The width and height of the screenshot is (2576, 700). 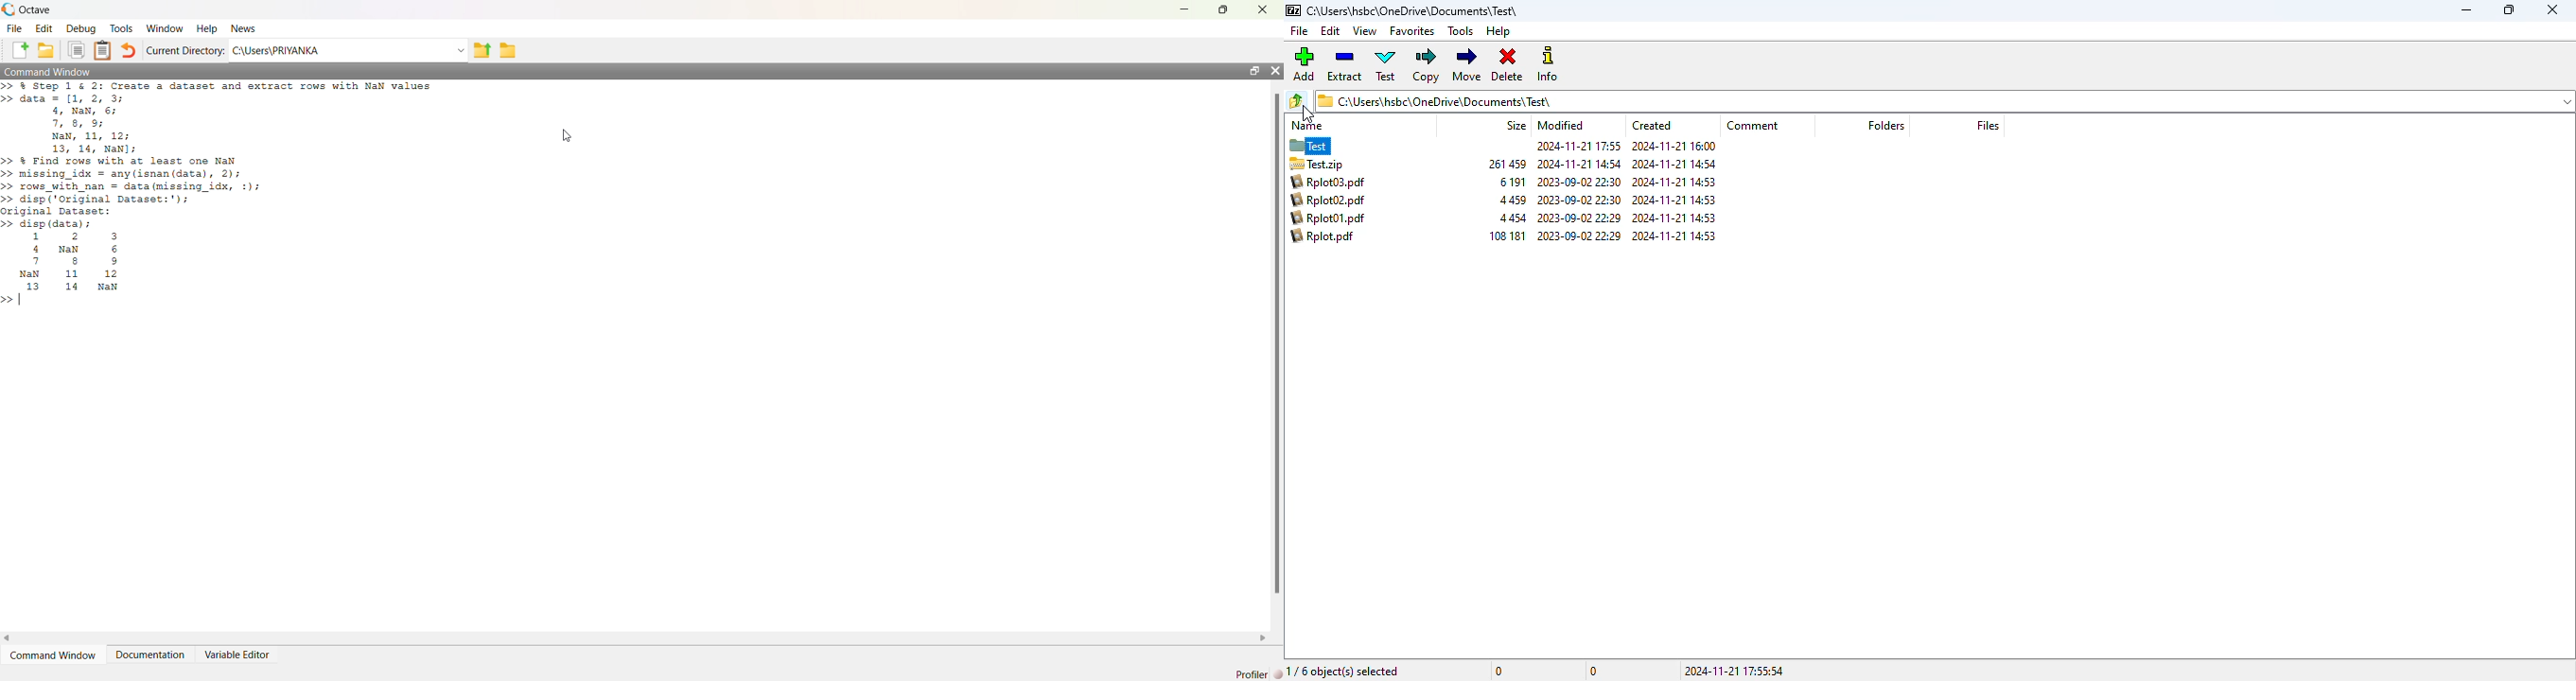 I want to click on minimize, so click(x=2465, y=10).